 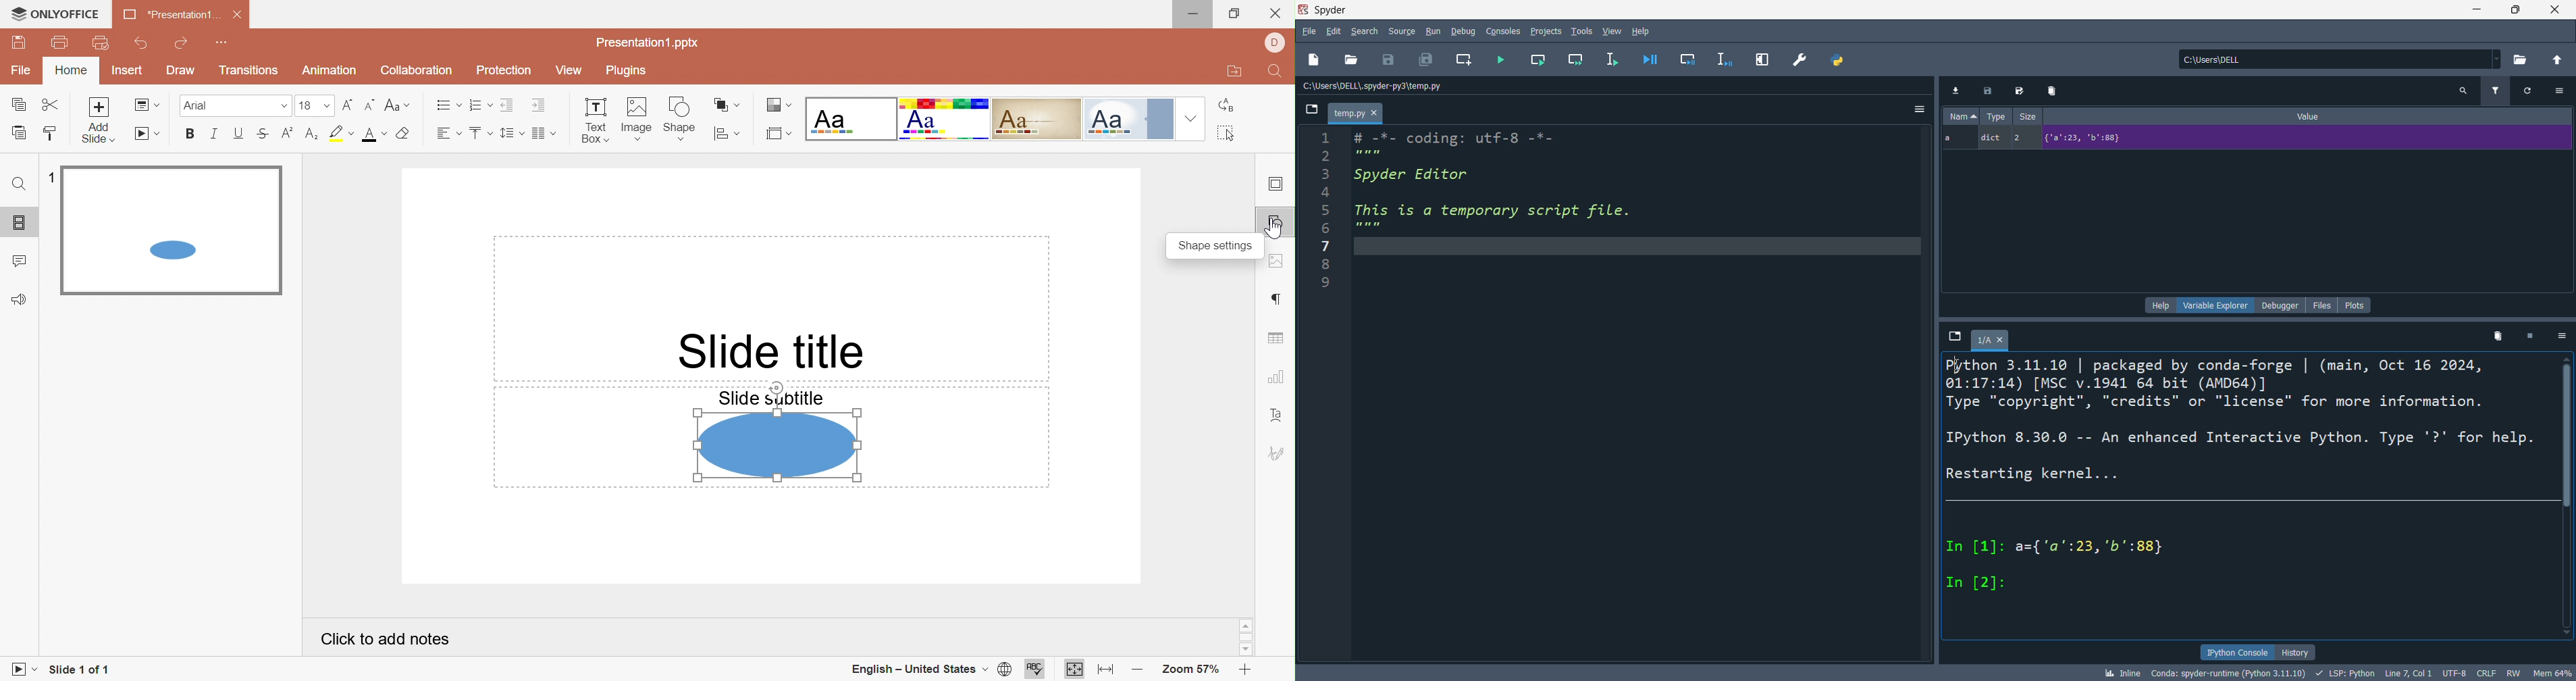 What do you see at coordinates (21, 261) in the screenshot?
I see `Comments` at bounding box center [21, 261].